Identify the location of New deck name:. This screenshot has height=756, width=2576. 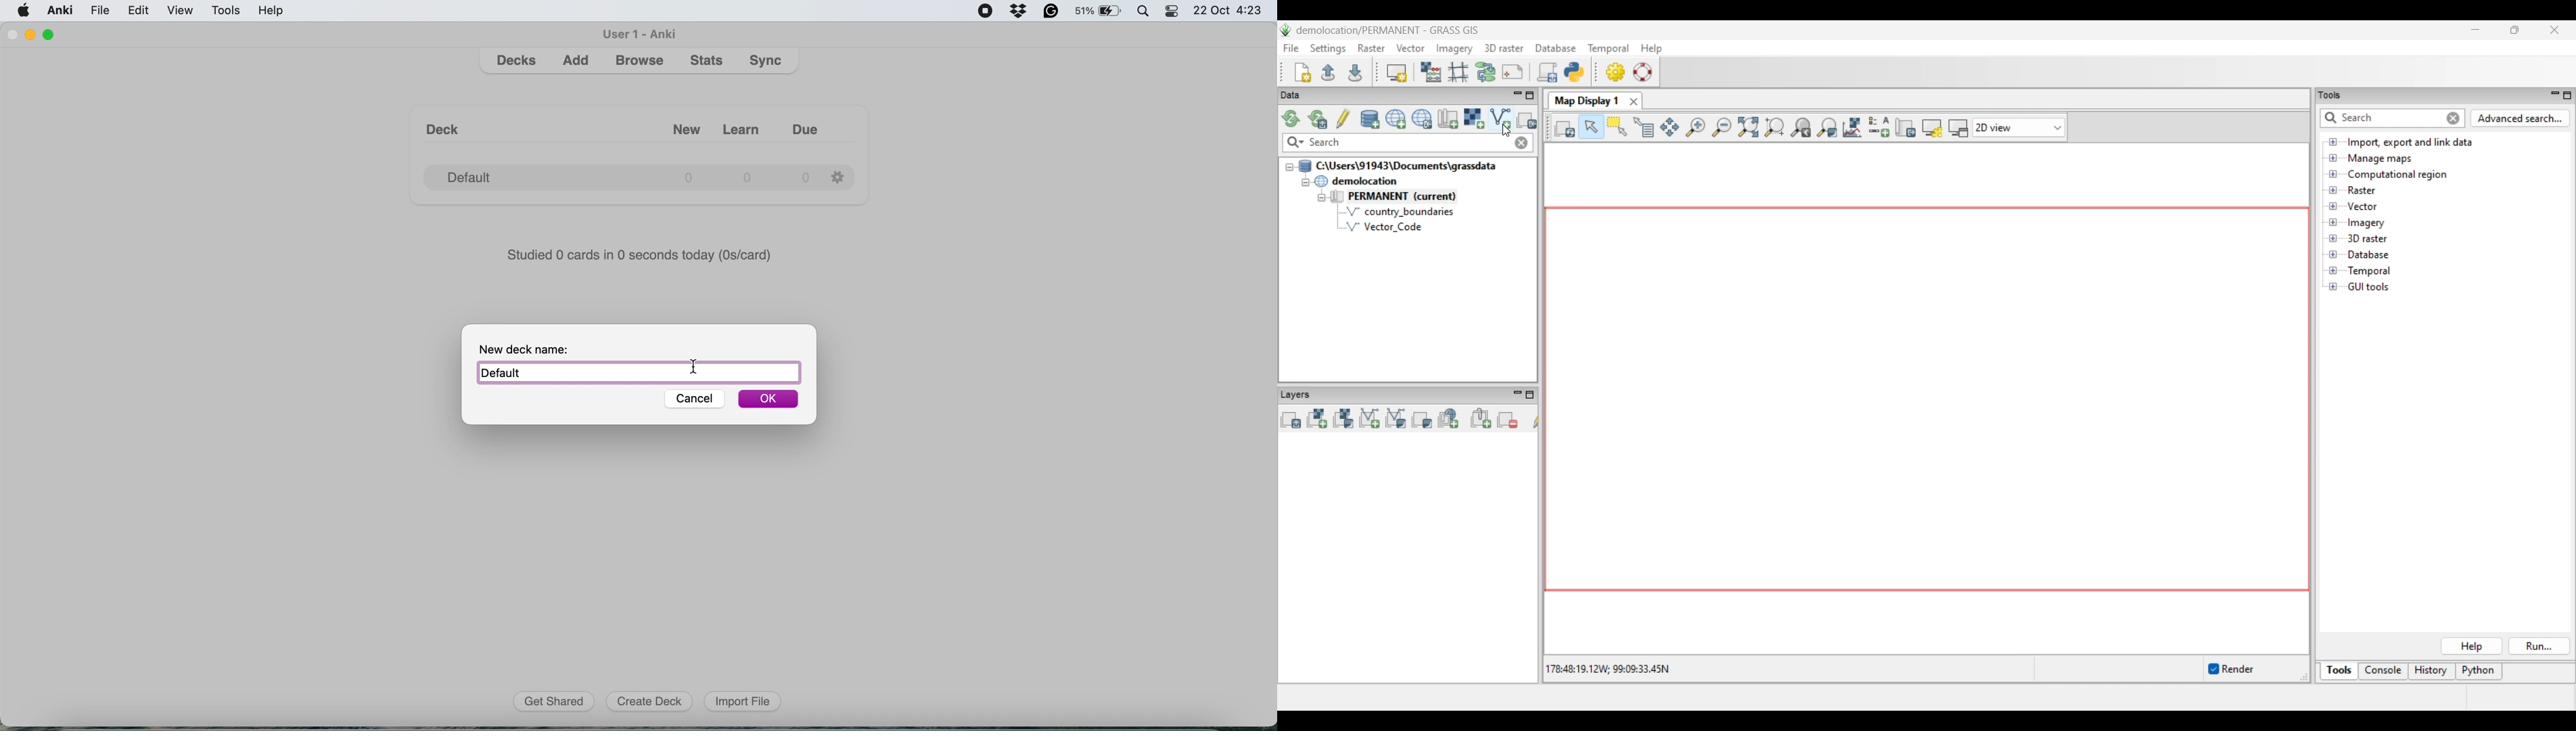
(534, 347).